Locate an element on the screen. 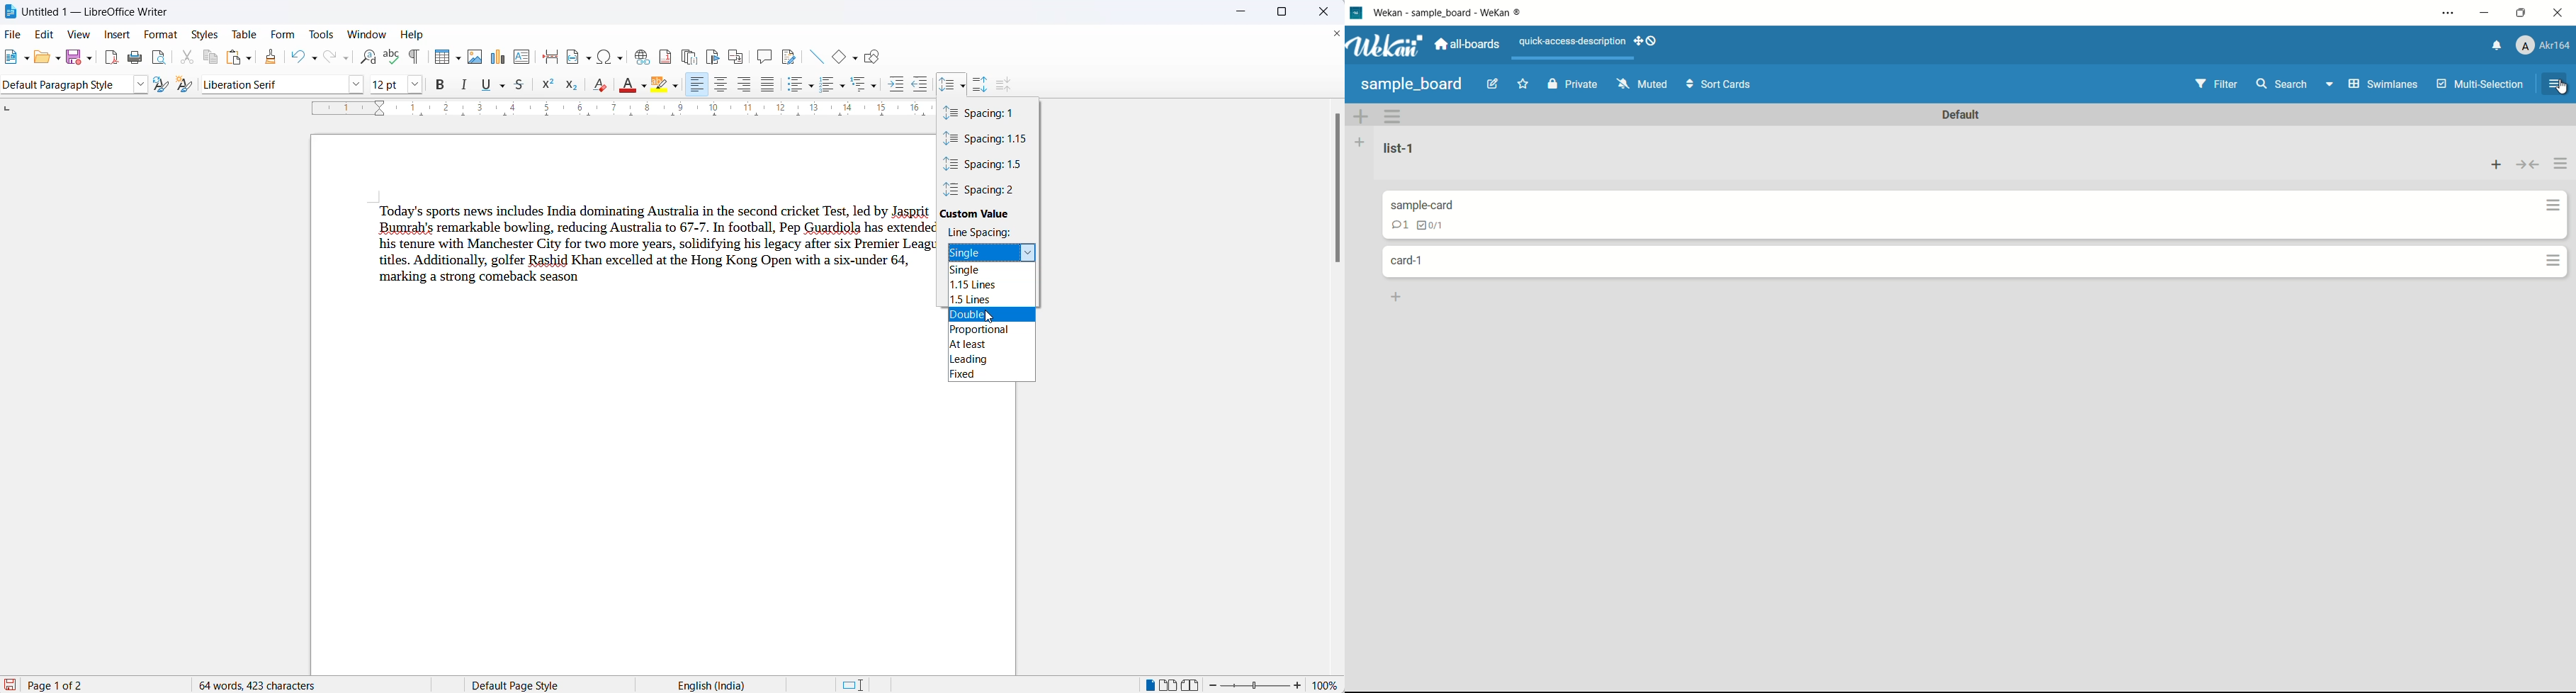 Image resolution: width=2576 pixels, height=700 pixels. form is located at coordinates (286, 34).